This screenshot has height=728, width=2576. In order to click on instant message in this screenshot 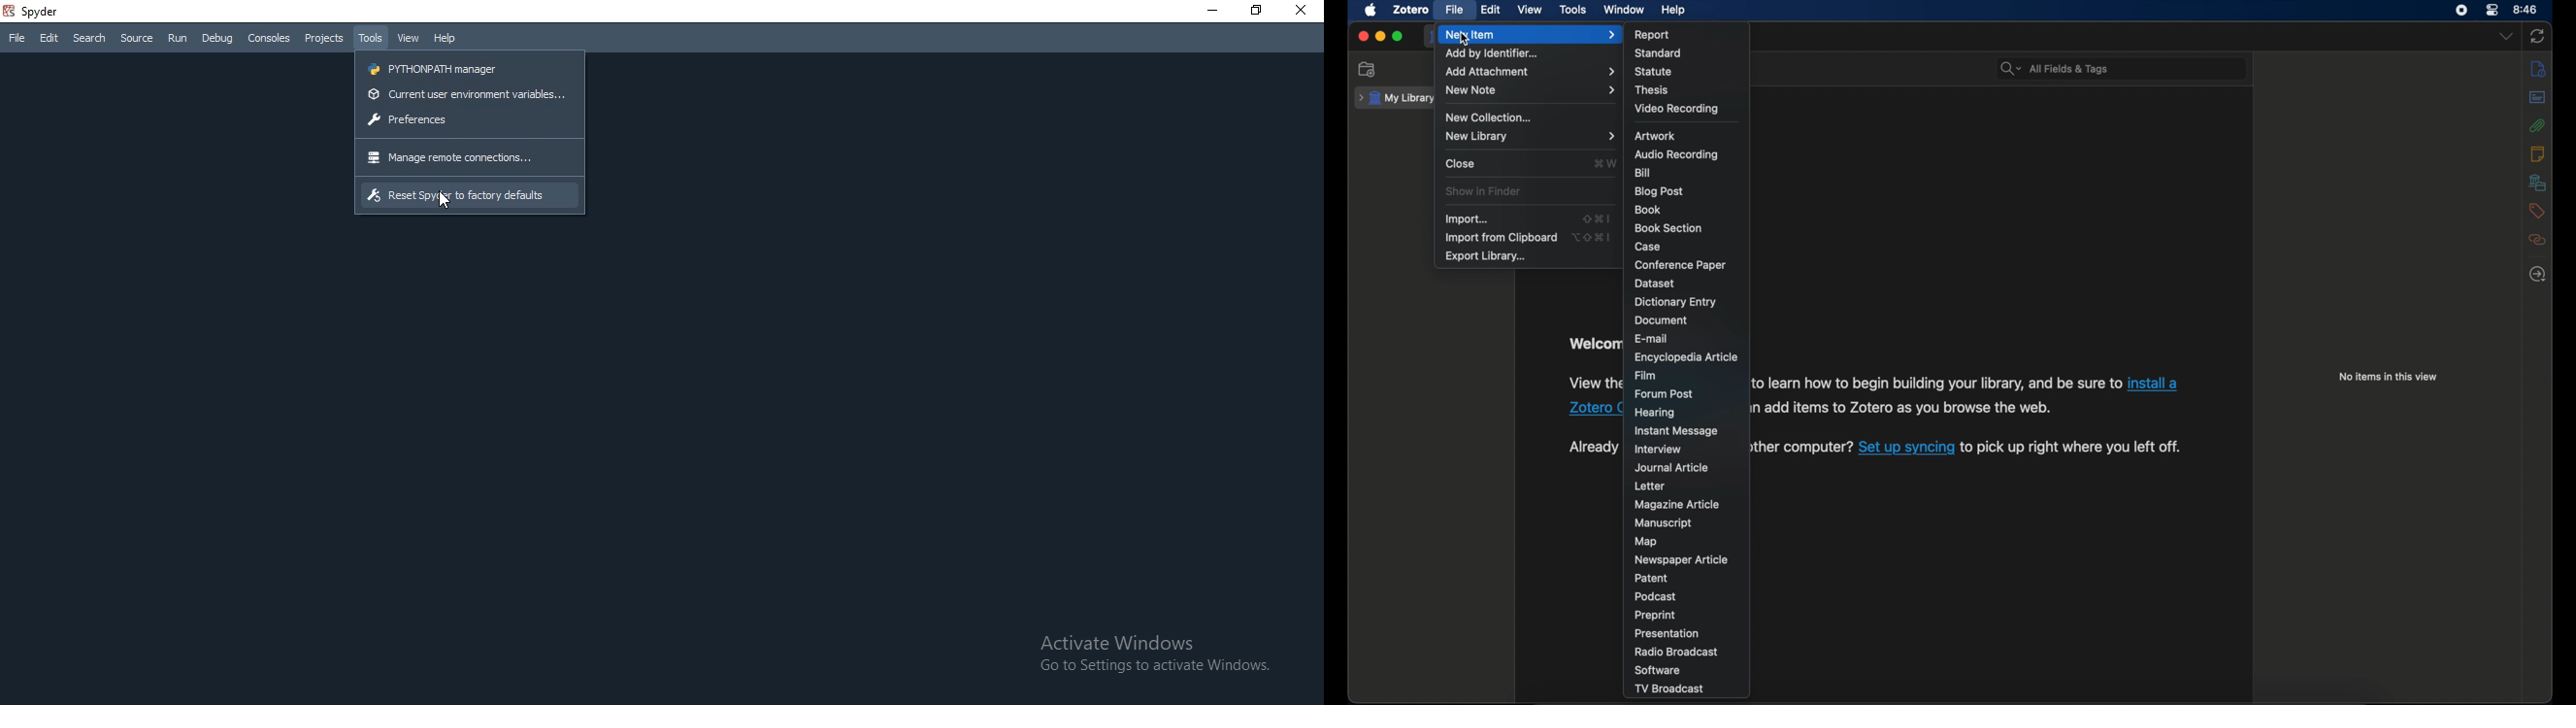, I will do `click(1676, 431)`.